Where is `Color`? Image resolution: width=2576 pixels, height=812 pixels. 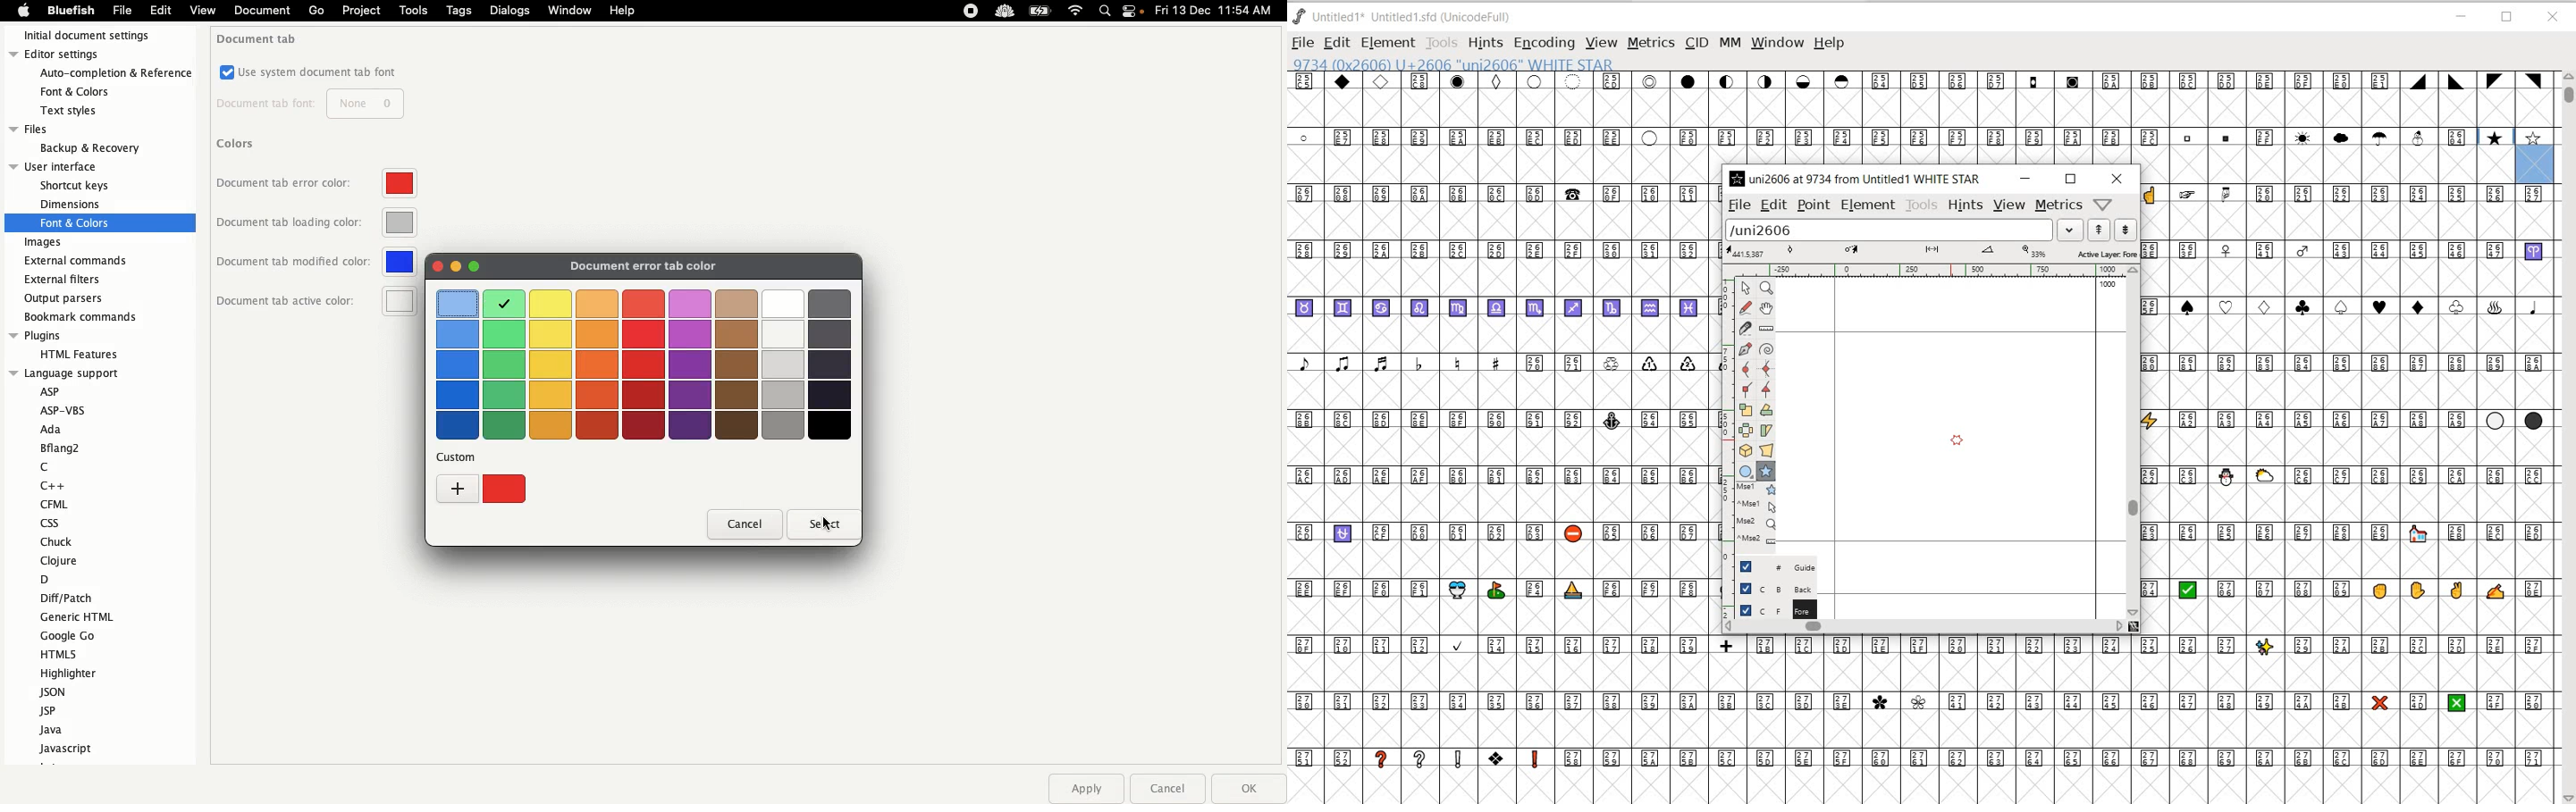
Color is located at coordinates (439, 268).